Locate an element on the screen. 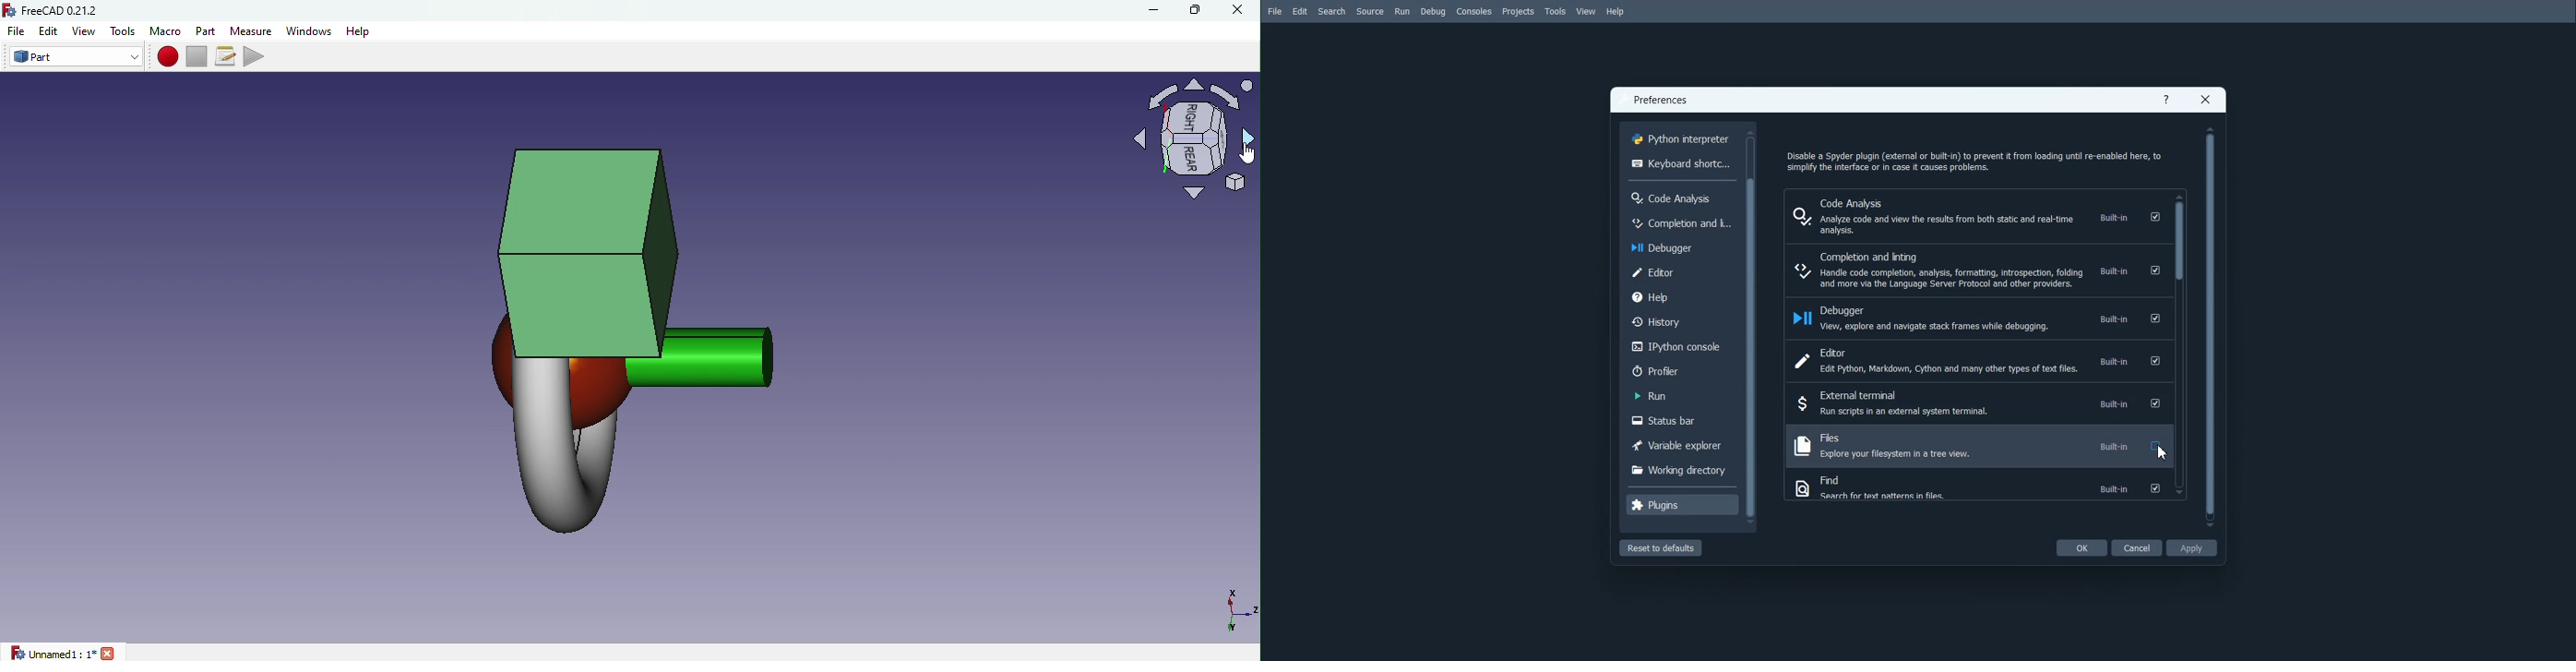 The width and height of the screenshot is (2576, 672). Files is located at coordinates (1978, 445).